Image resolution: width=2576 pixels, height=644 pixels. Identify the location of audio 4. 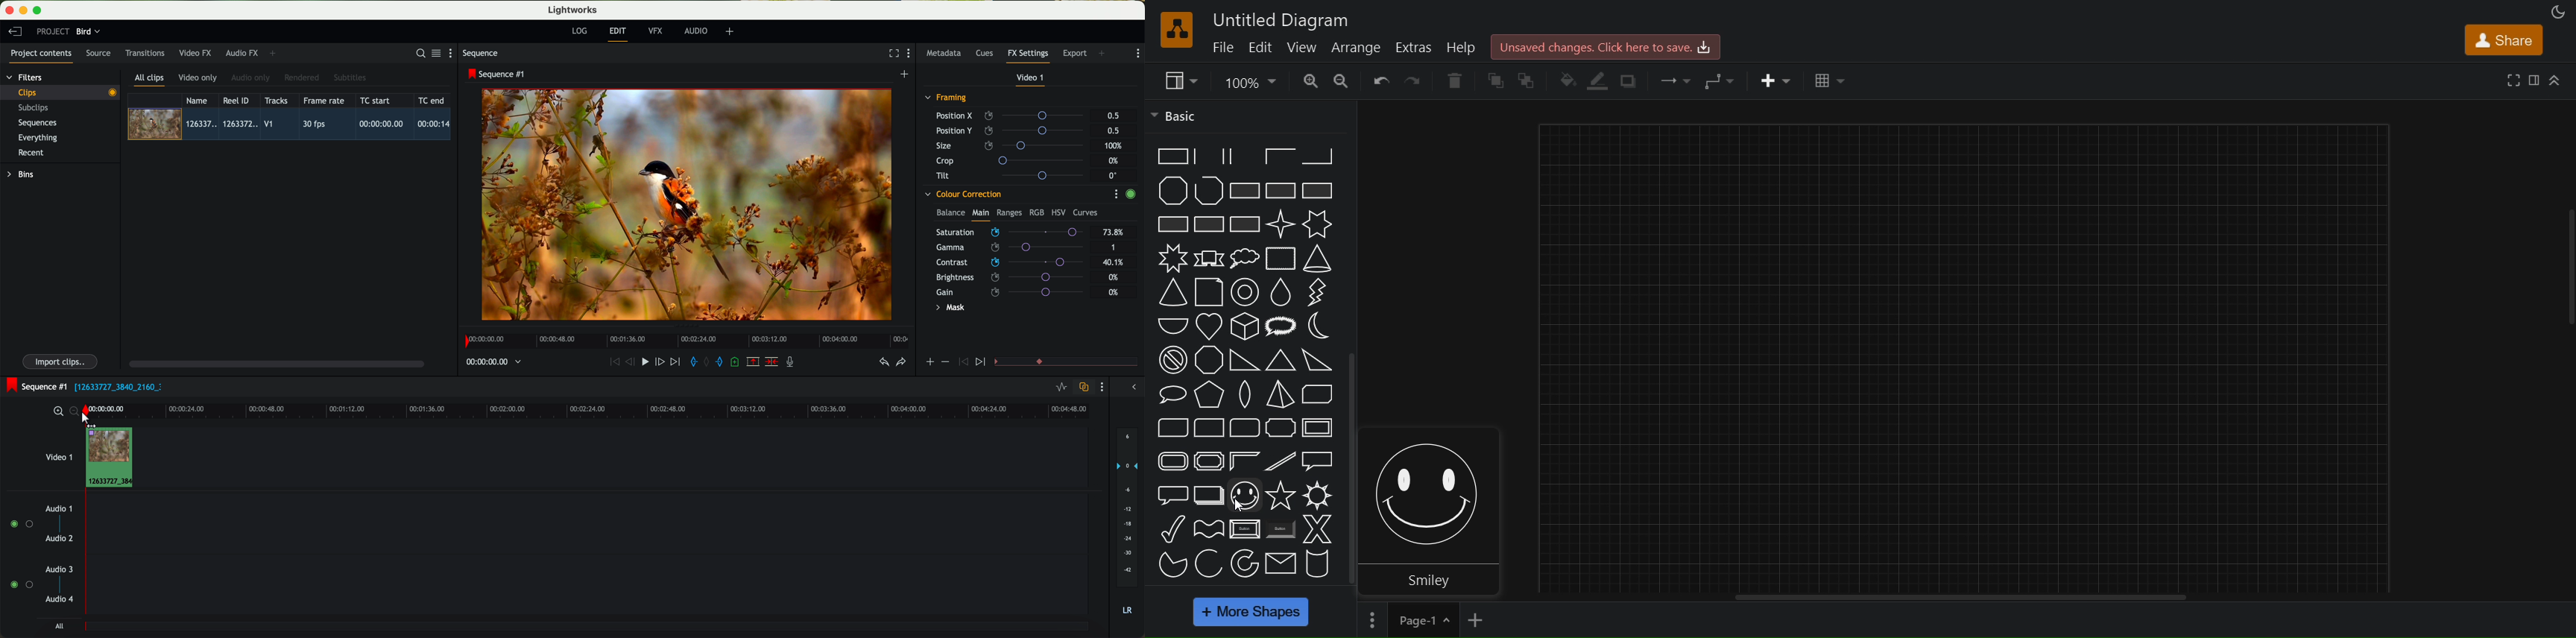
(60, 599).